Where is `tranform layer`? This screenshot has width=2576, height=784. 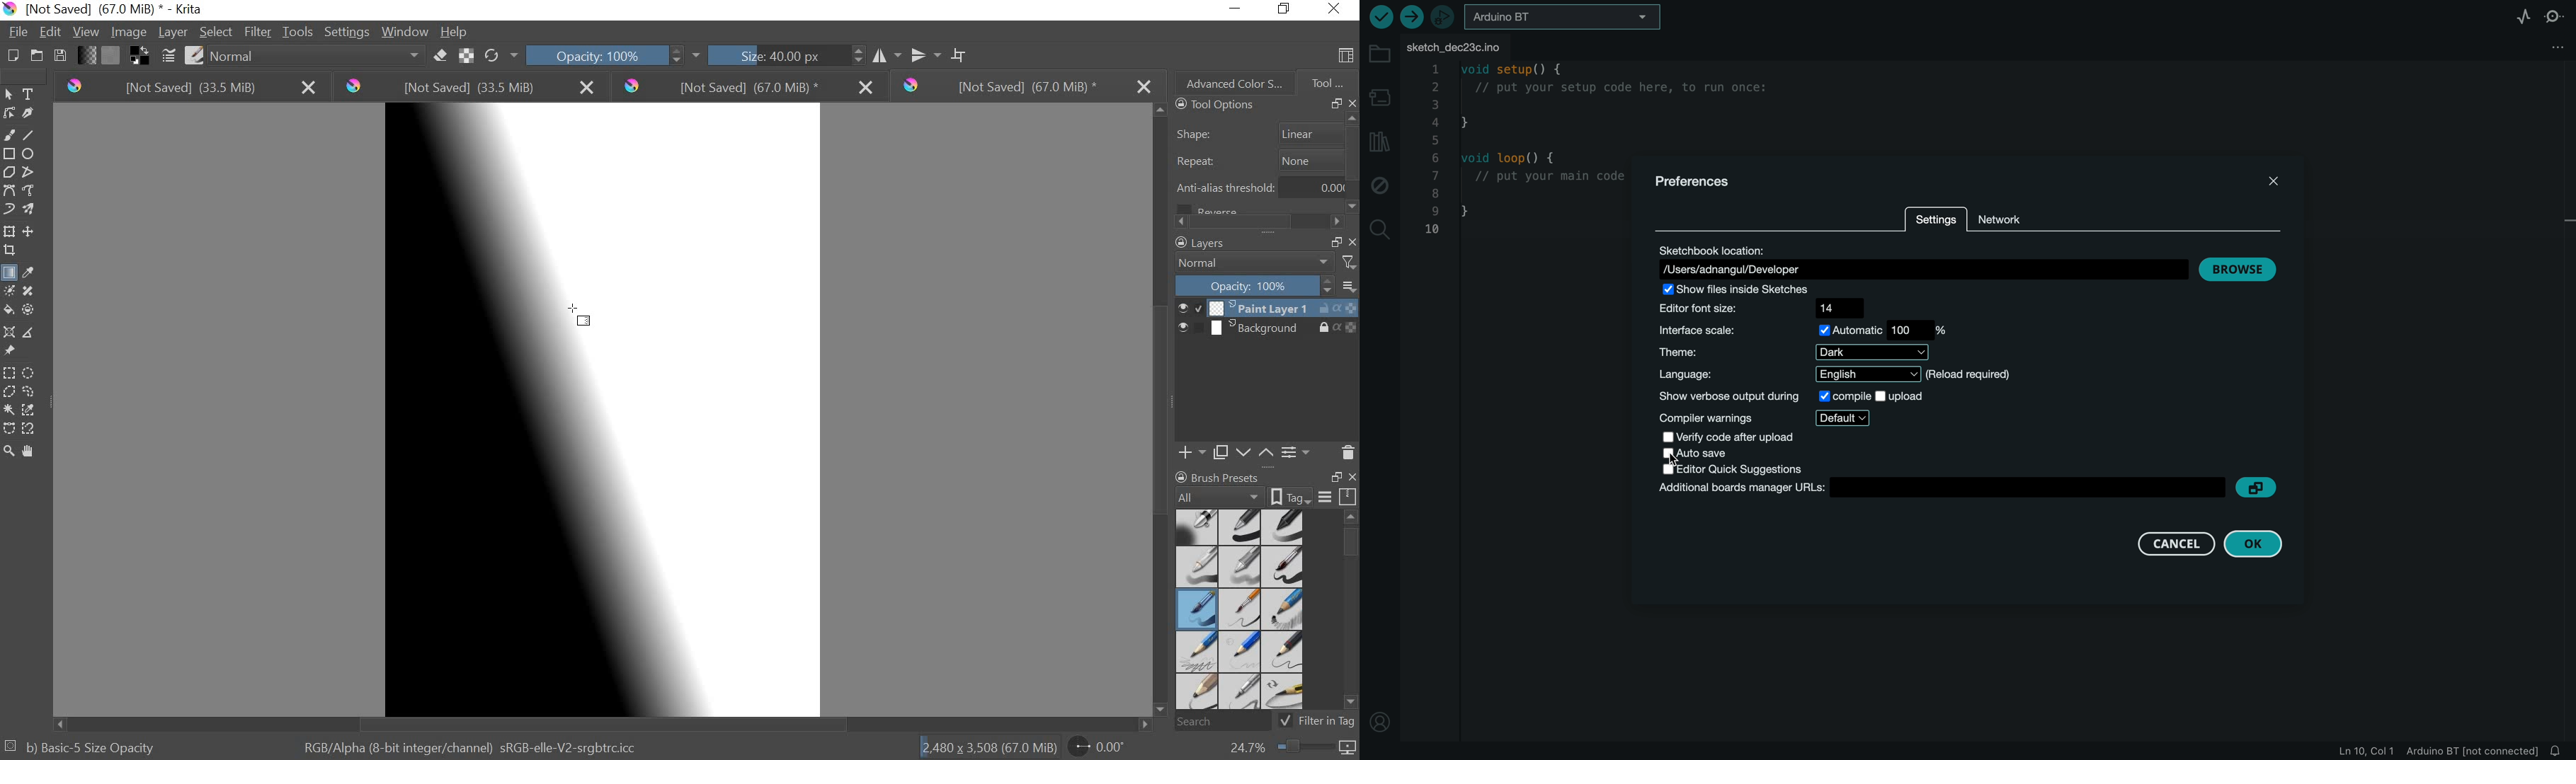 tranform layer is located at coordinates (10, 232).